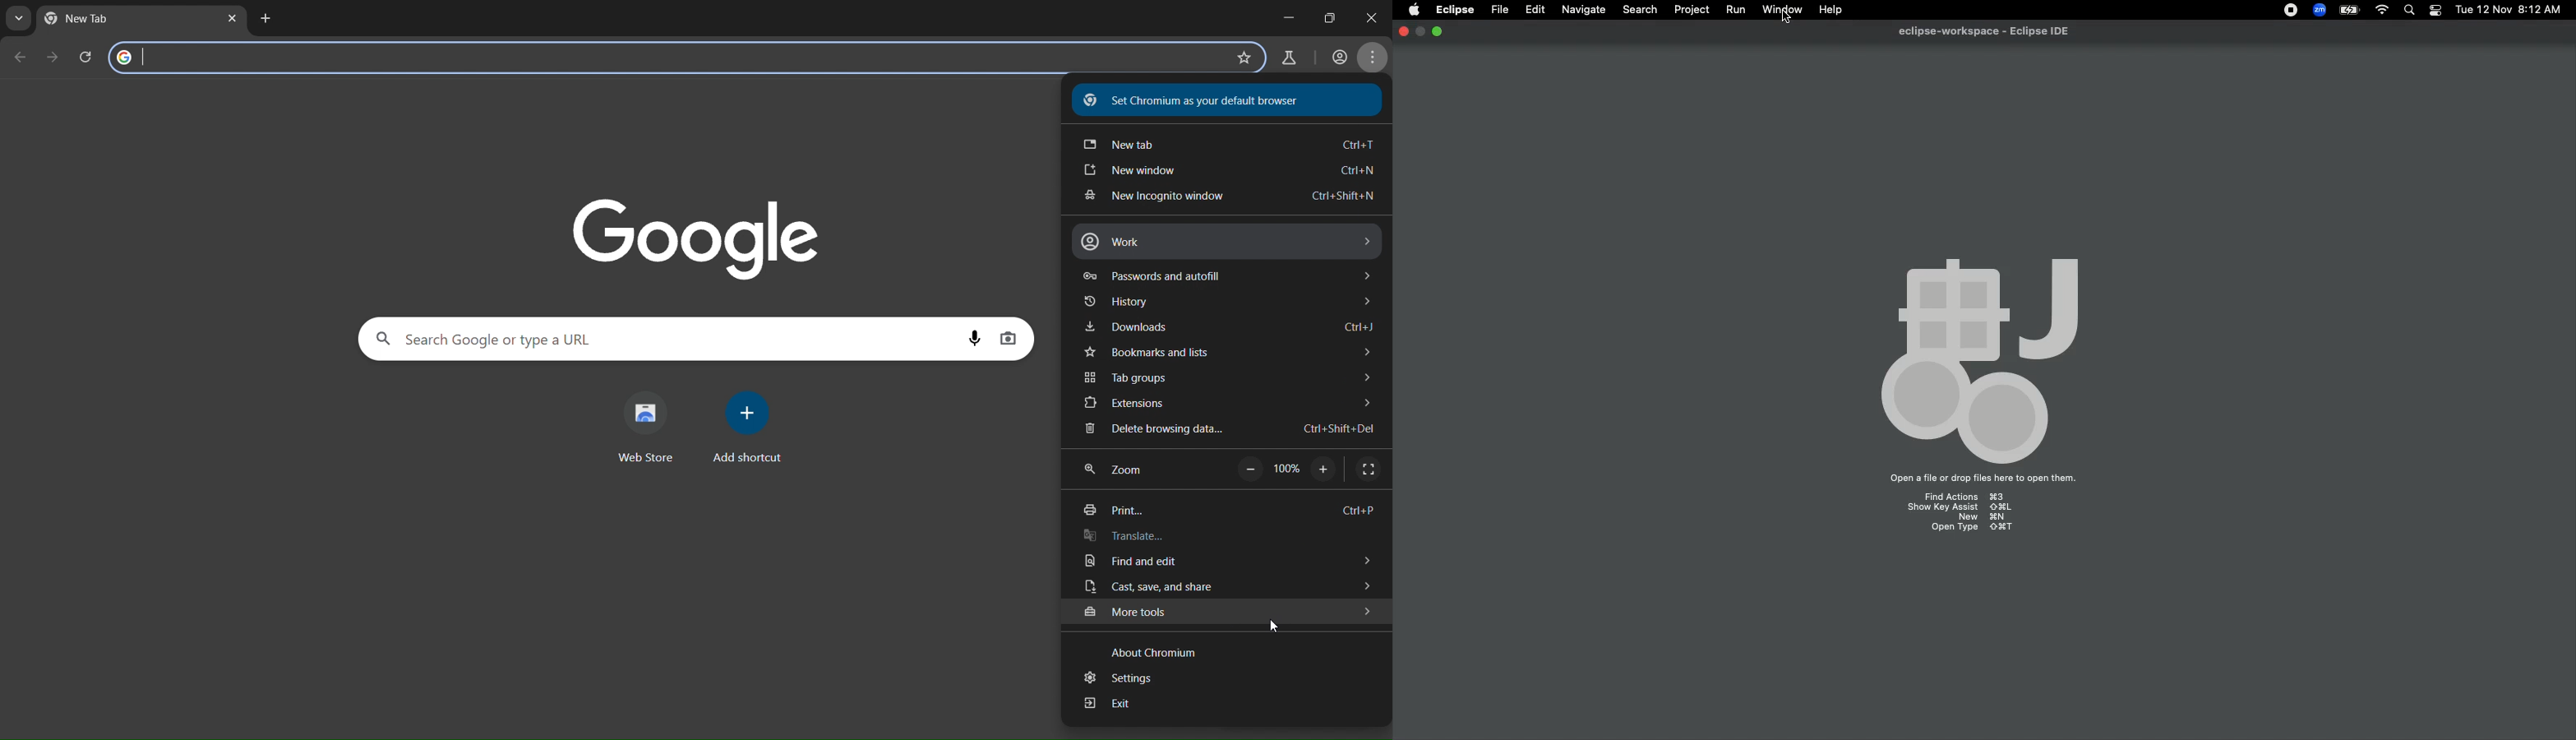 The image size is (2576, 756). I want to click on menu, so click(1373, 60).